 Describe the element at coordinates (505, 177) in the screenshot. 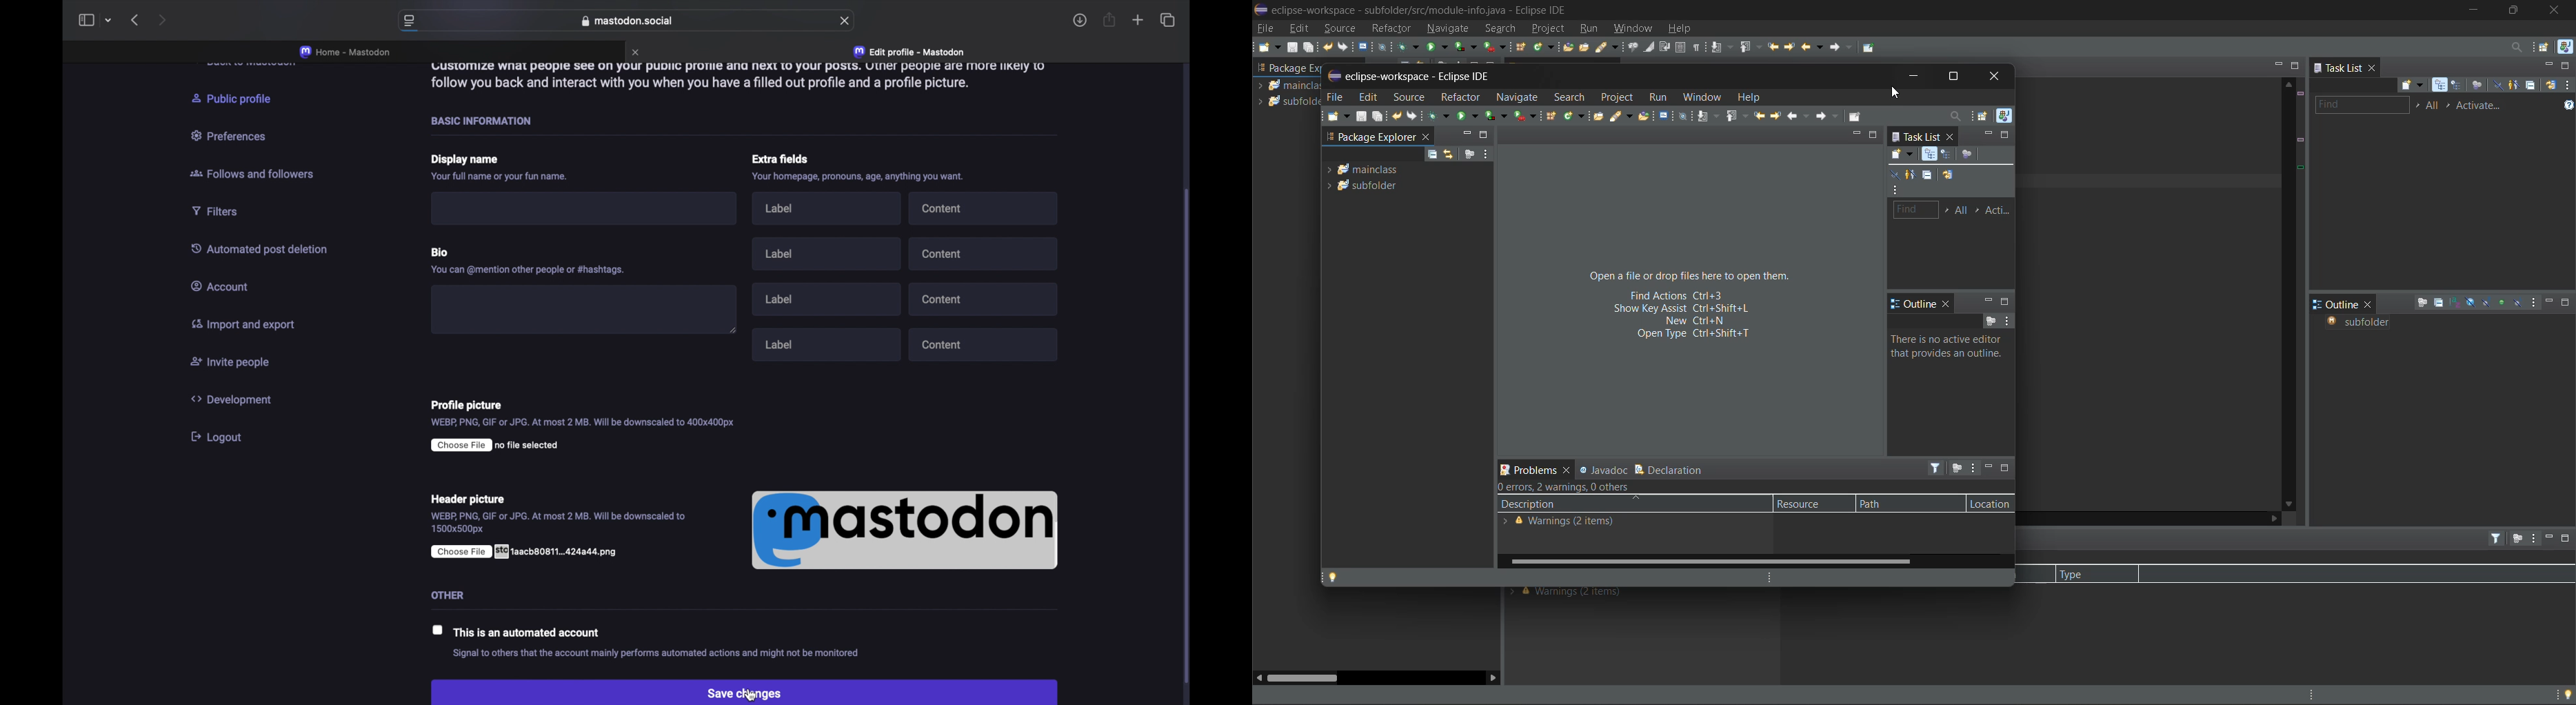

I see `Your full name or your fun name.` at that location.